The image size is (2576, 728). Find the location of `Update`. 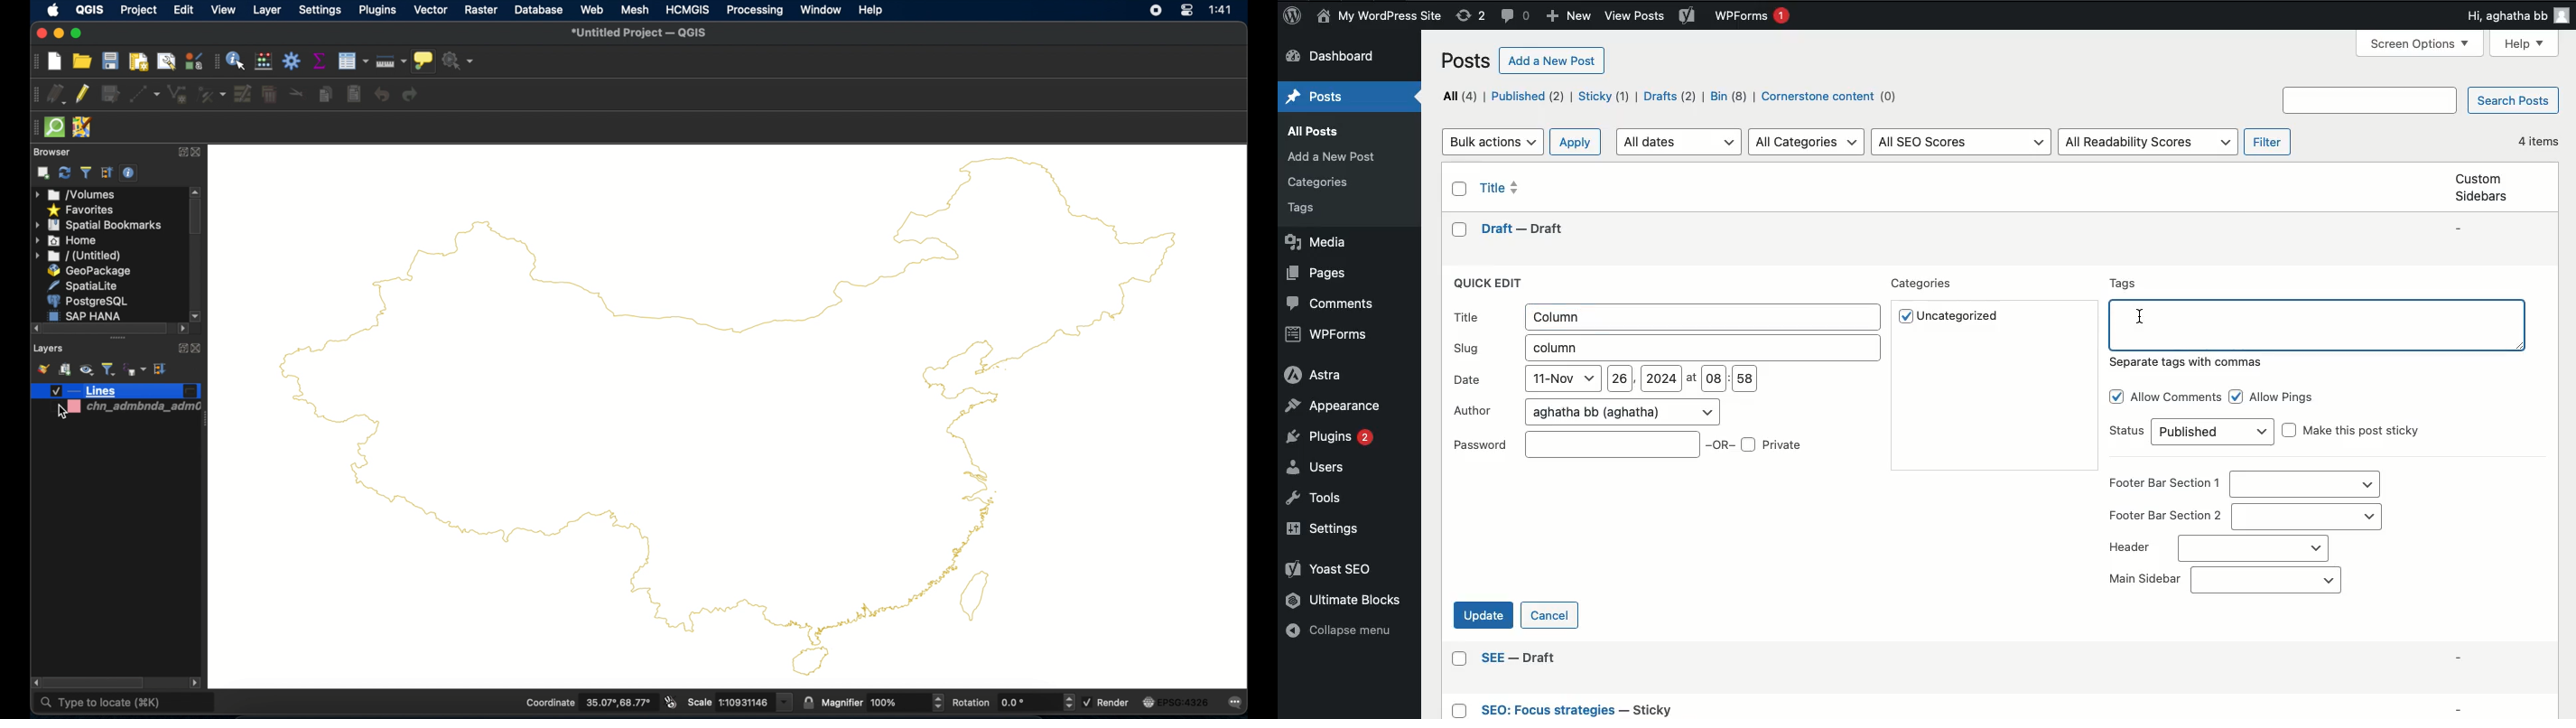

Update is located at coordinates (1486, 614).